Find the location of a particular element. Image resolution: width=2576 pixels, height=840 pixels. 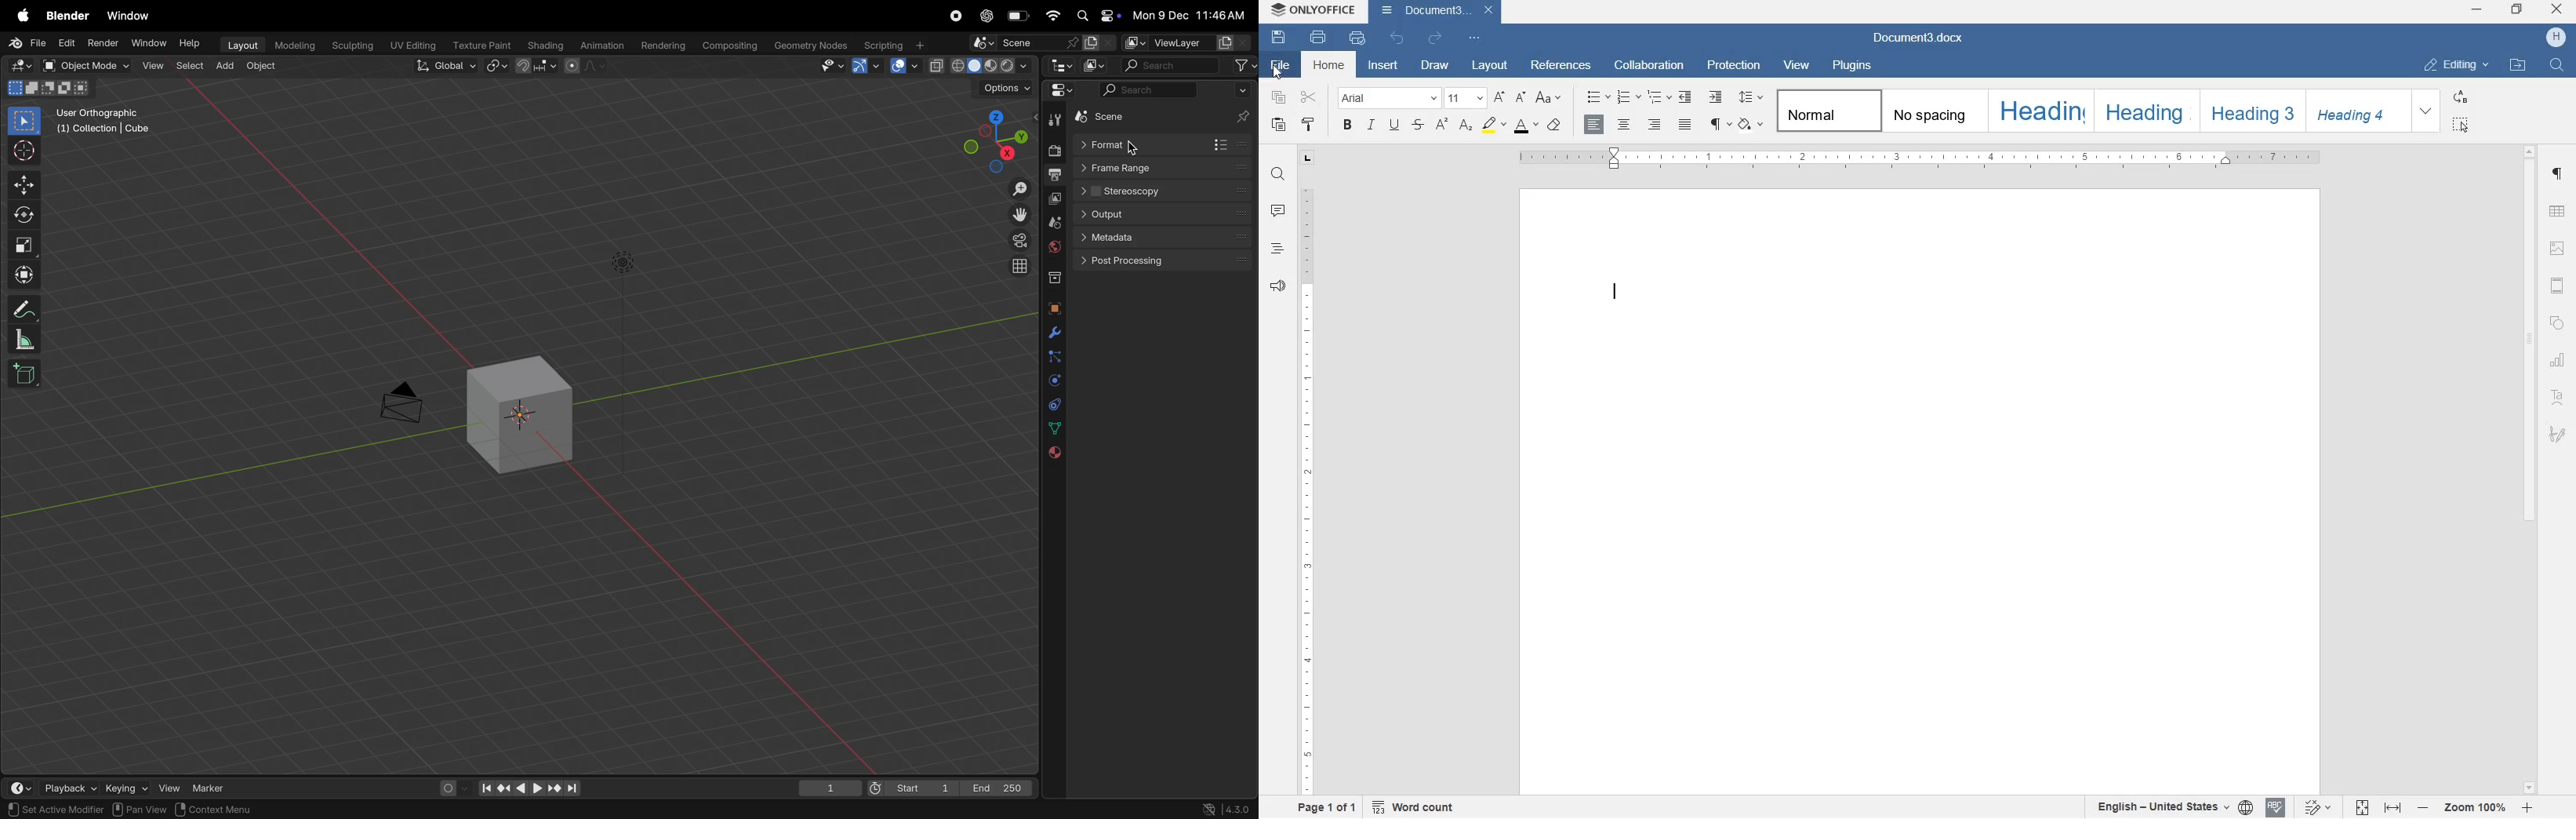

increment font size is located at coordinates (1499, 97).